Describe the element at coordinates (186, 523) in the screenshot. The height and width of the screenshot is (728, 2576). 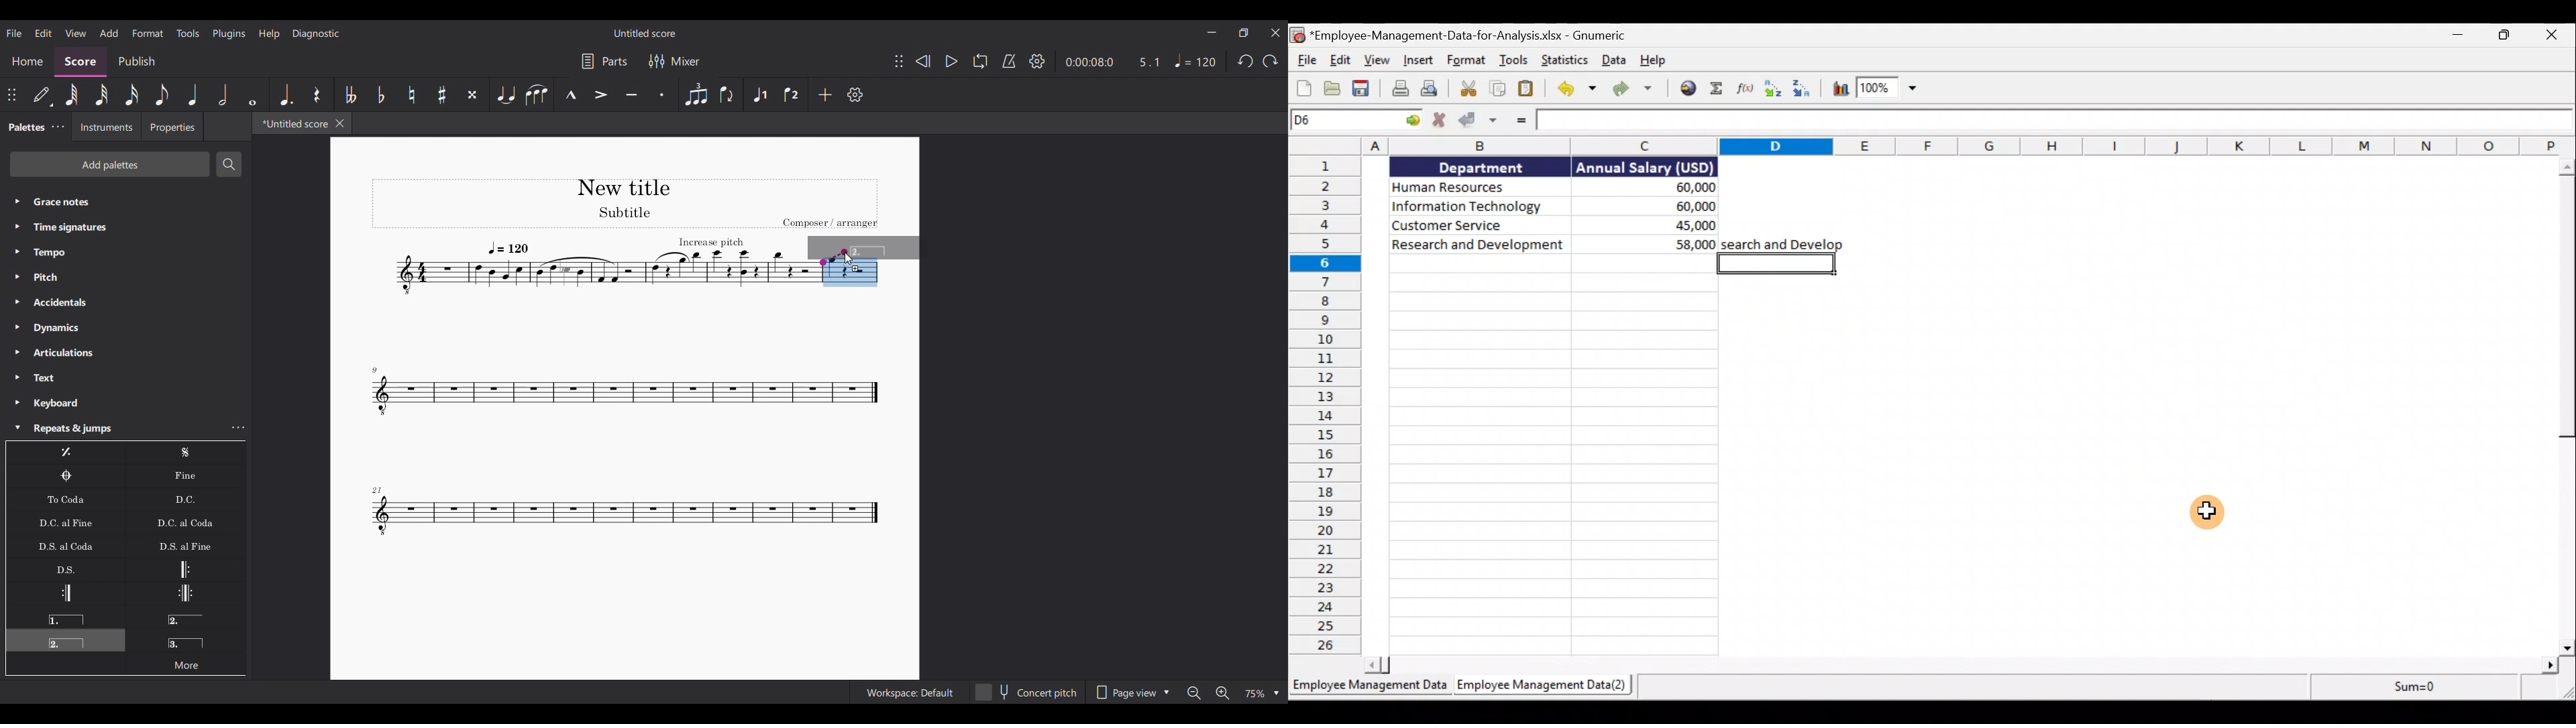
I see `D.C. al Coda` at that location.